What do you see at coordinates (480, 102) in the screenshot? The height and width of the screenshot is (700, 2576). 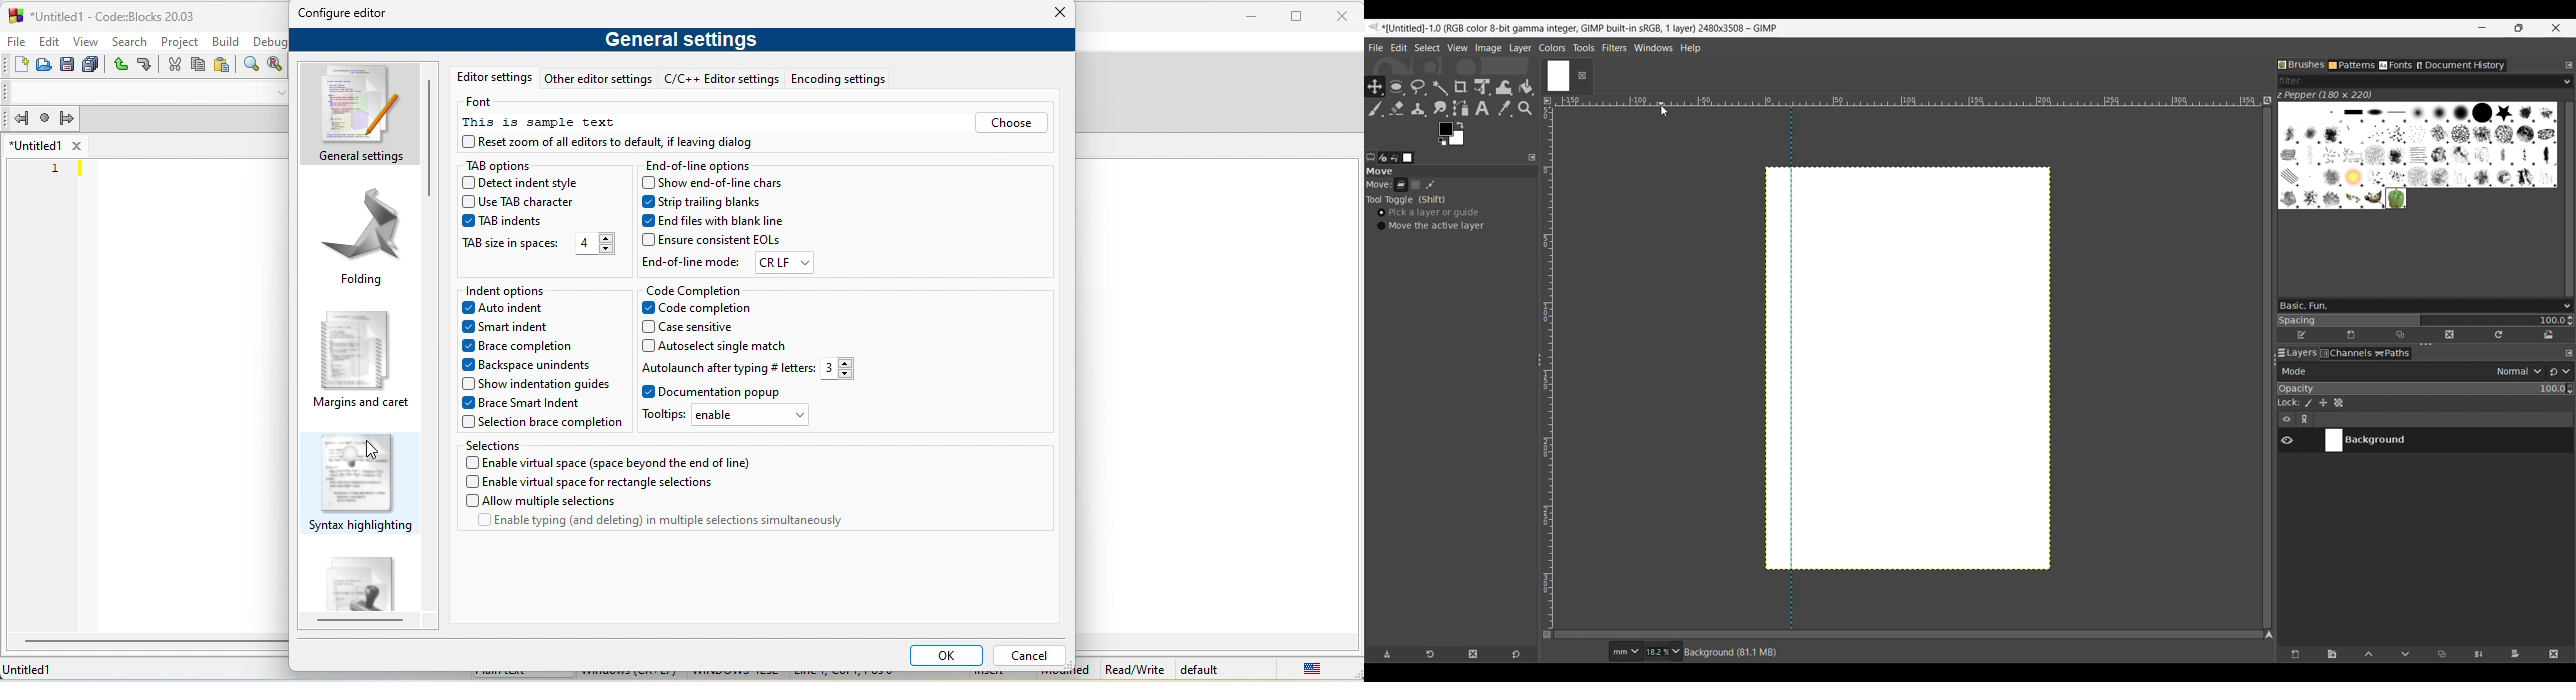 I see `font` at bounding box center [480, 102].